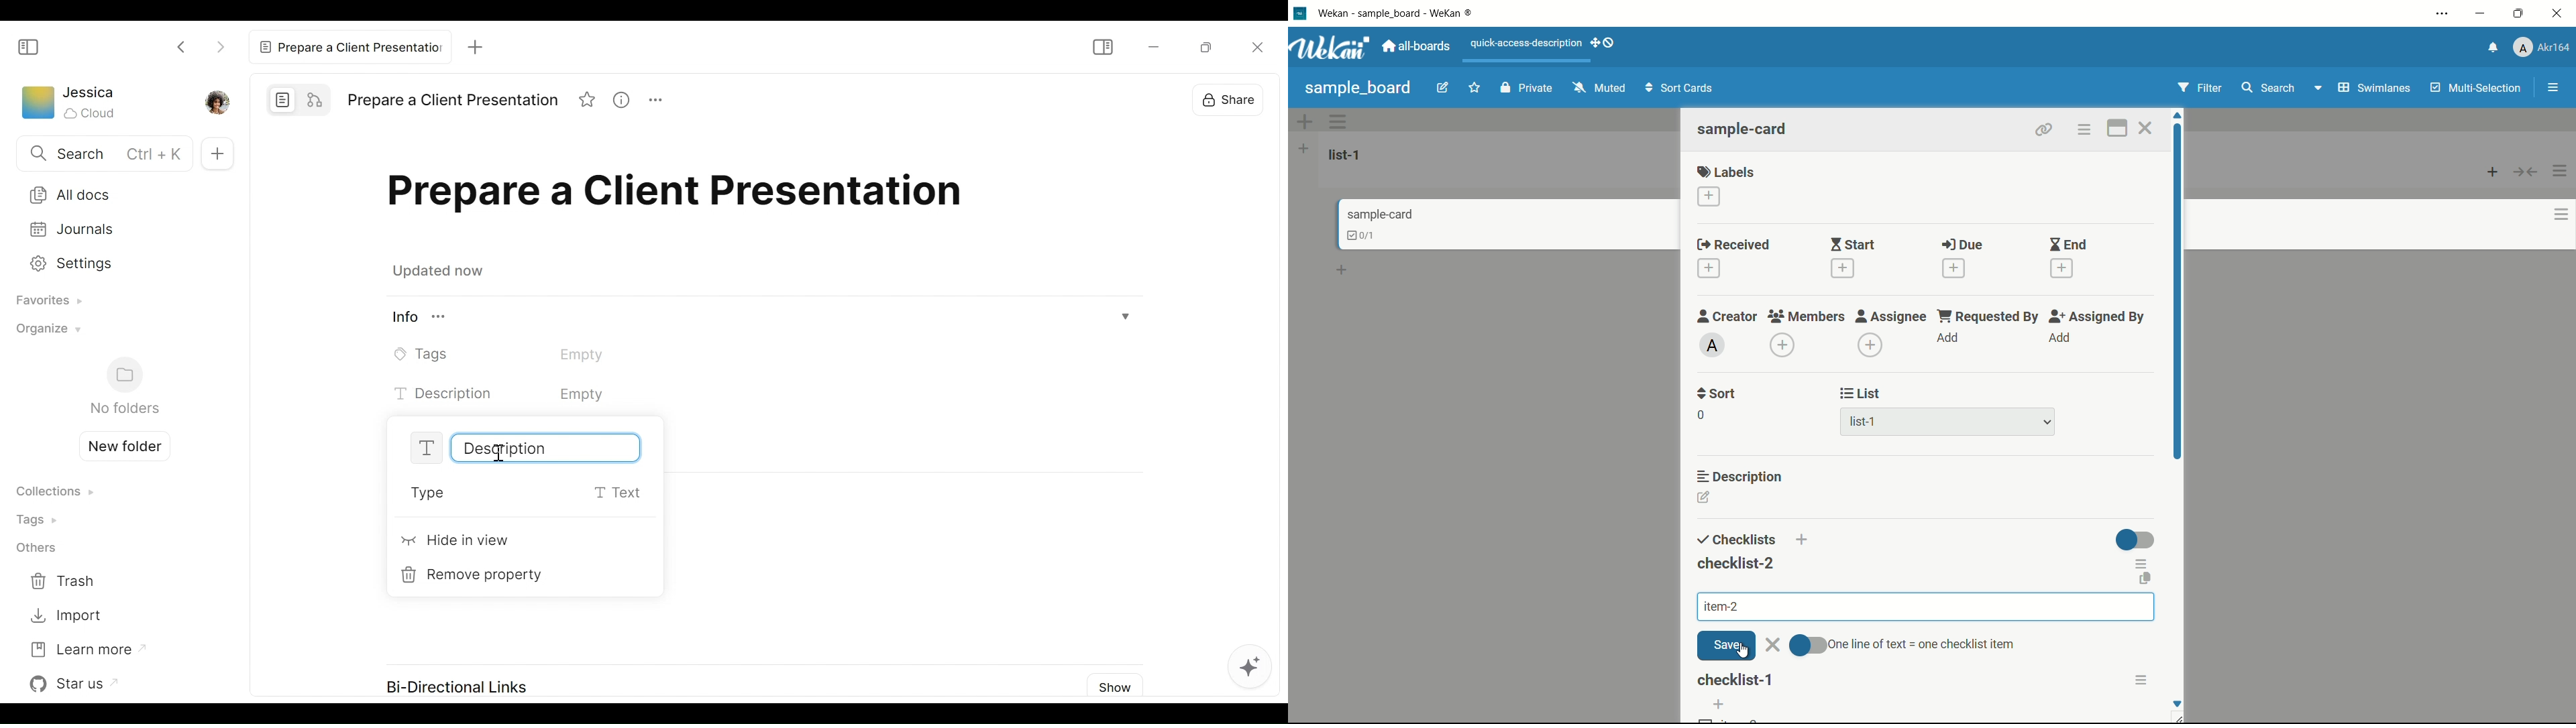 The height and width of the screenshot is (728, 2576). What do you see at coordinates (1737, 680) in the screenshot?
I see `checlist-1` at bounding box center [1737, 680].